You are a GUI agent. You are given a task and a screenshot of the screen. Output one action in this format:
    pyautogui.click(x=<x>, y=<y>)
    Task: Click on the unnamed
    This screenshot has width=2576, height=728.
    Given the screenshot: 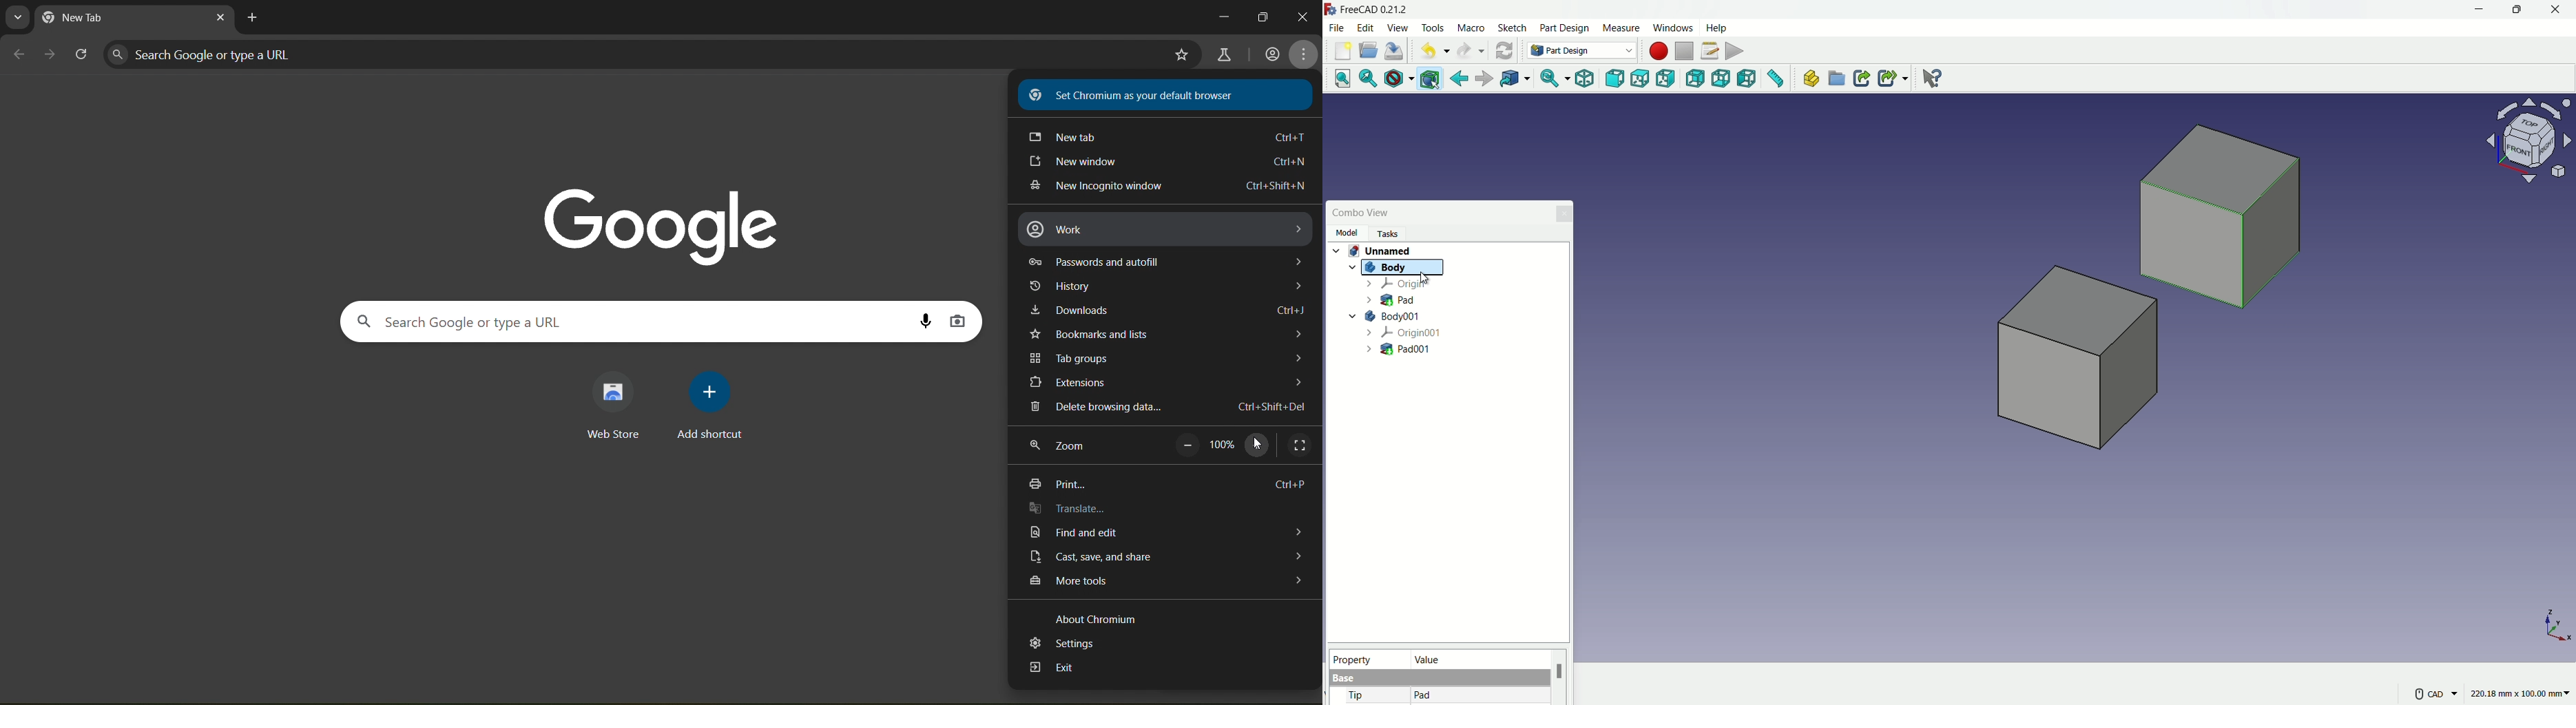 What is the action you would take?
    pyautogui.click(x=1388, y=251)
    